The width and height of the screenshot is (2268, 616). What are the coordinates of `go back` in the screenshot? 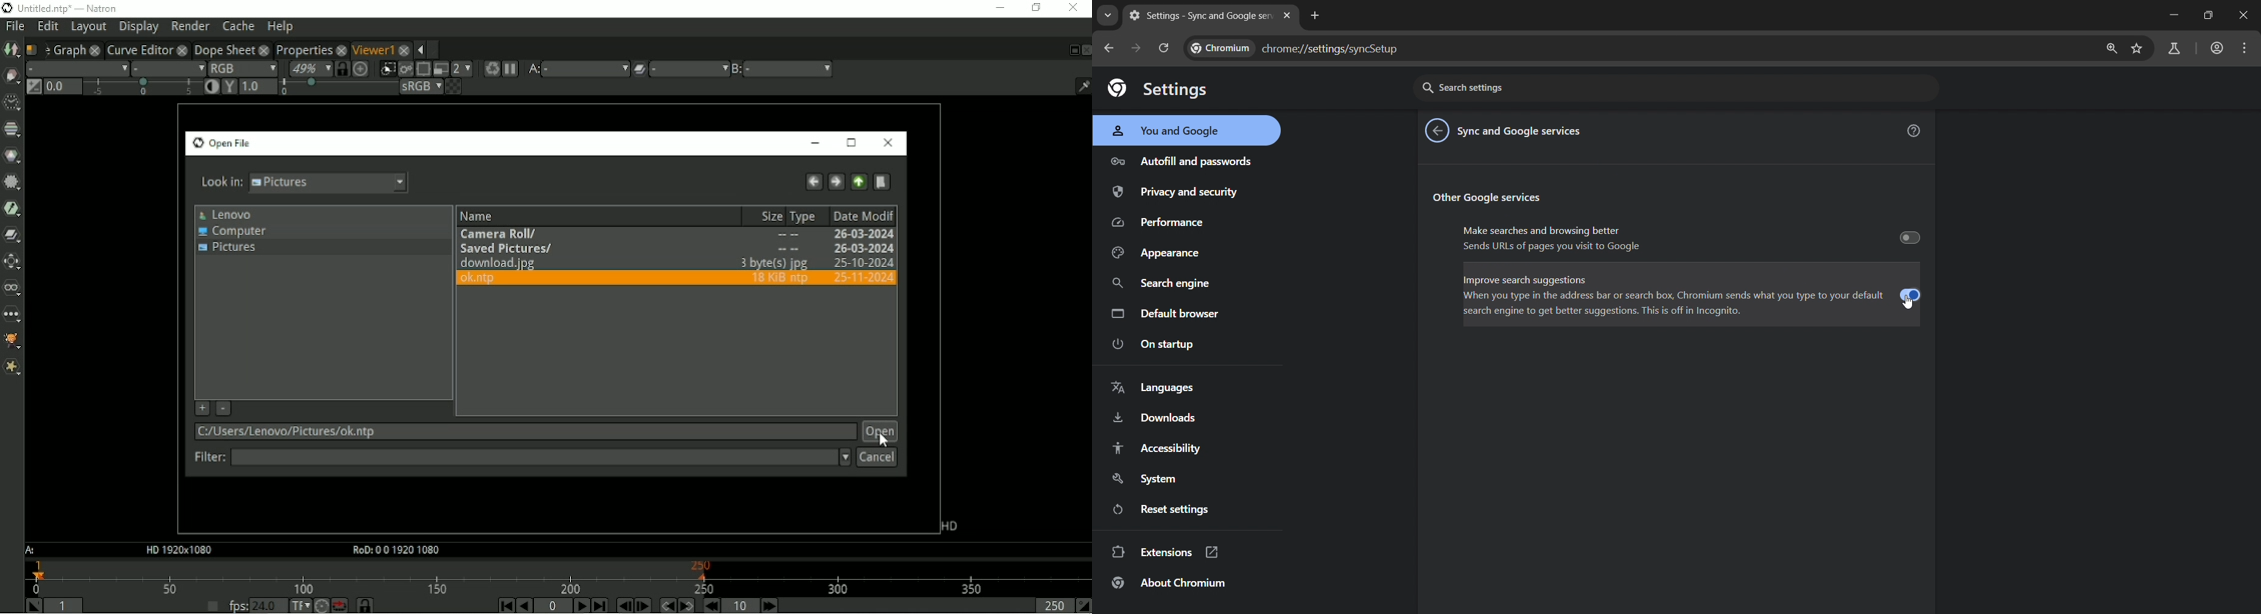 It's located at (1439, 130).